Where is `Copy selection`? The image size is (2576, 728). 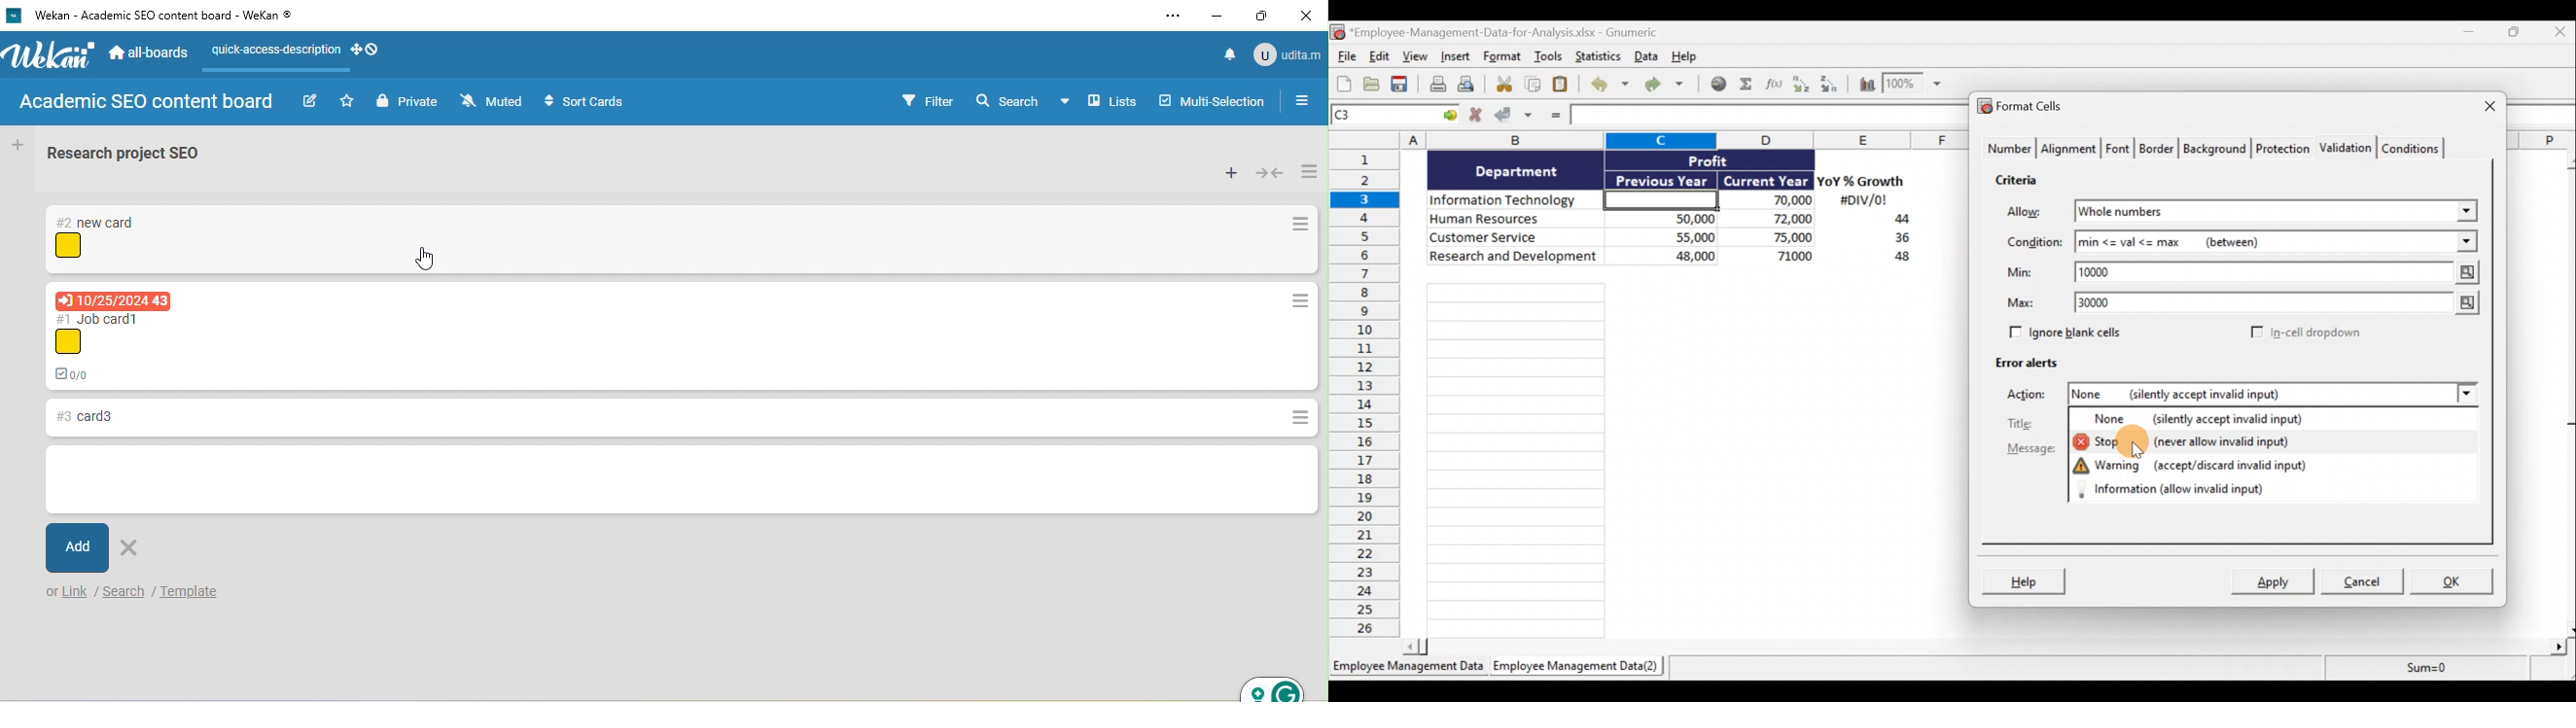
Copy selection is located at coordinates (1533, 84).